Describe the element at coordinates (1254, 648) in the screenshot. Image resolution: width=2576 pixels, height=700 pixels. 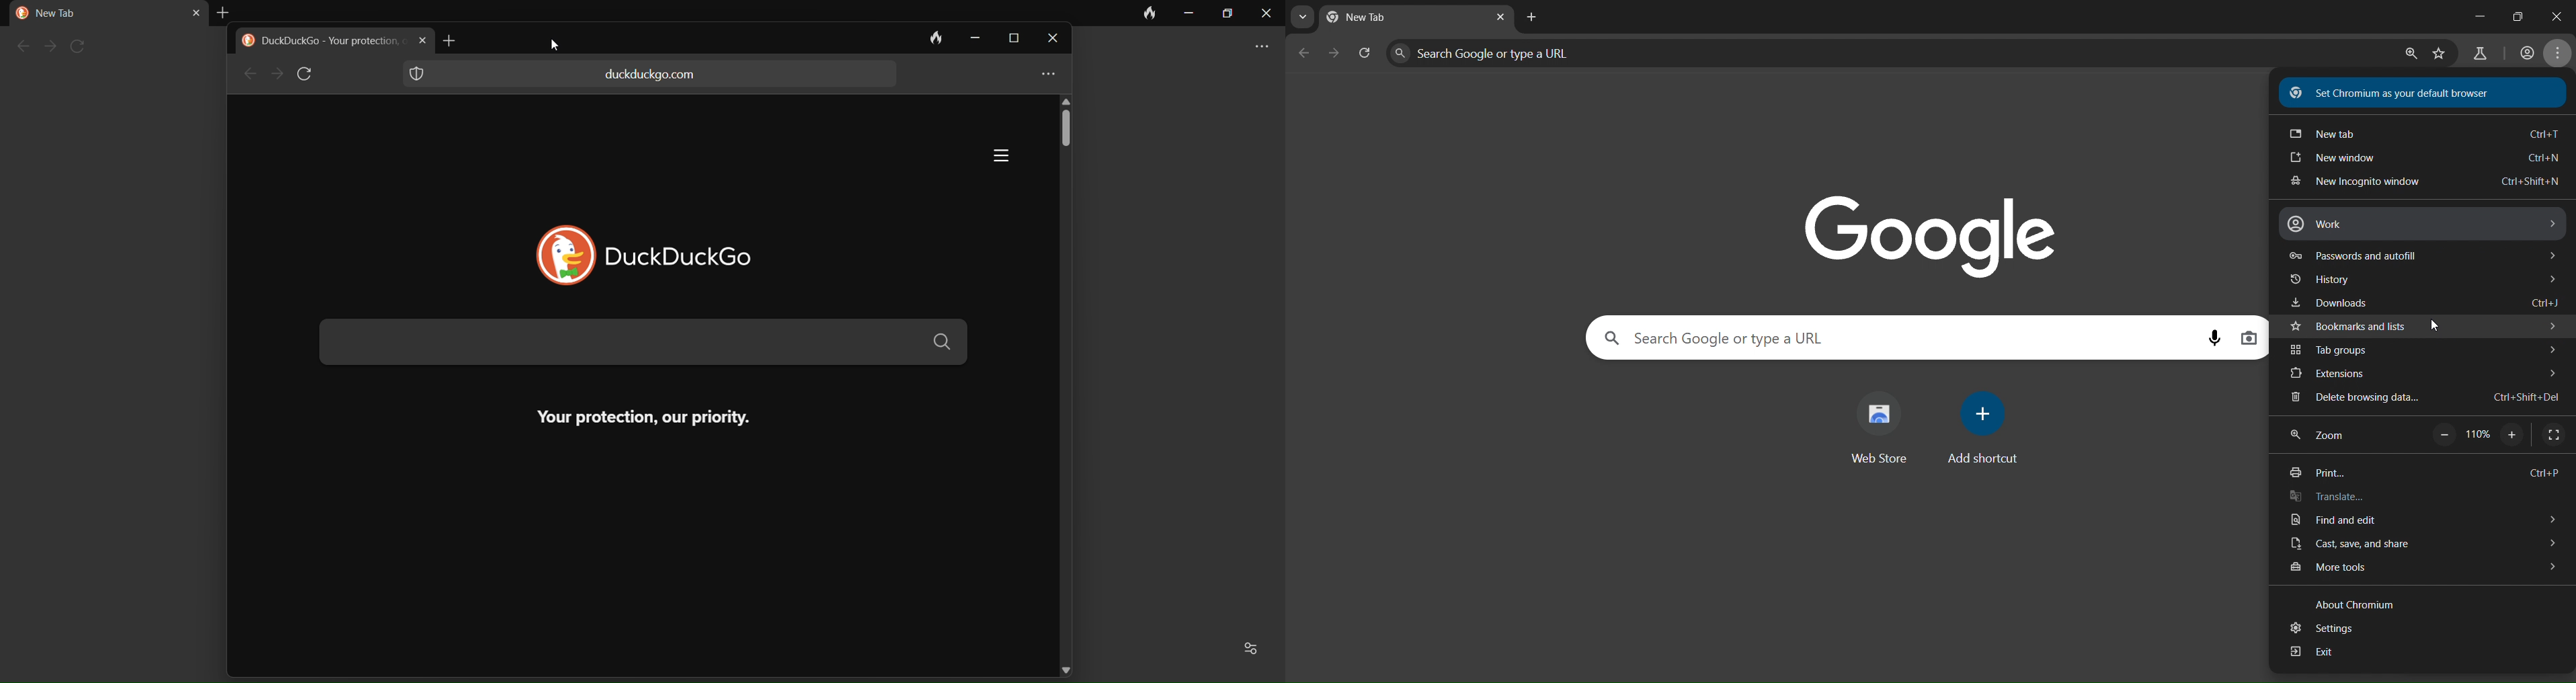
I see `setting` at that location.